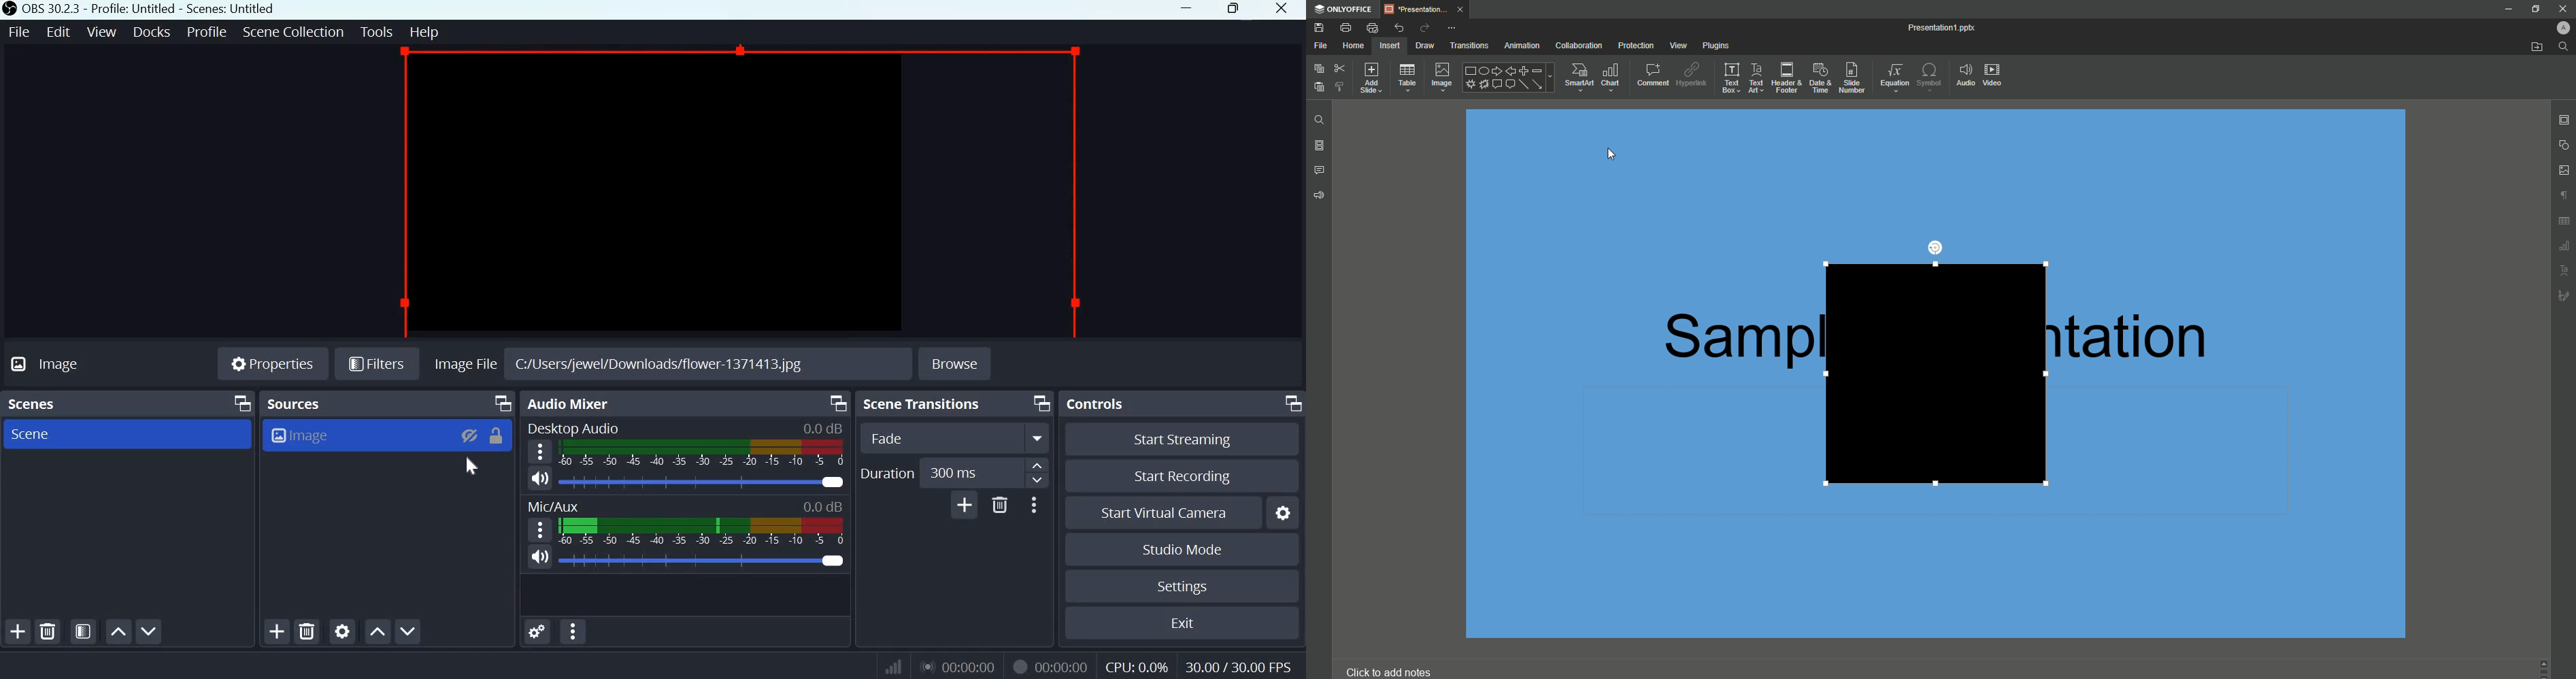 The width and height of the screenshot is (2576, 700). Describe the element at coordinates (965, 505) in the screenshot. I see `Add Transition` at that location.